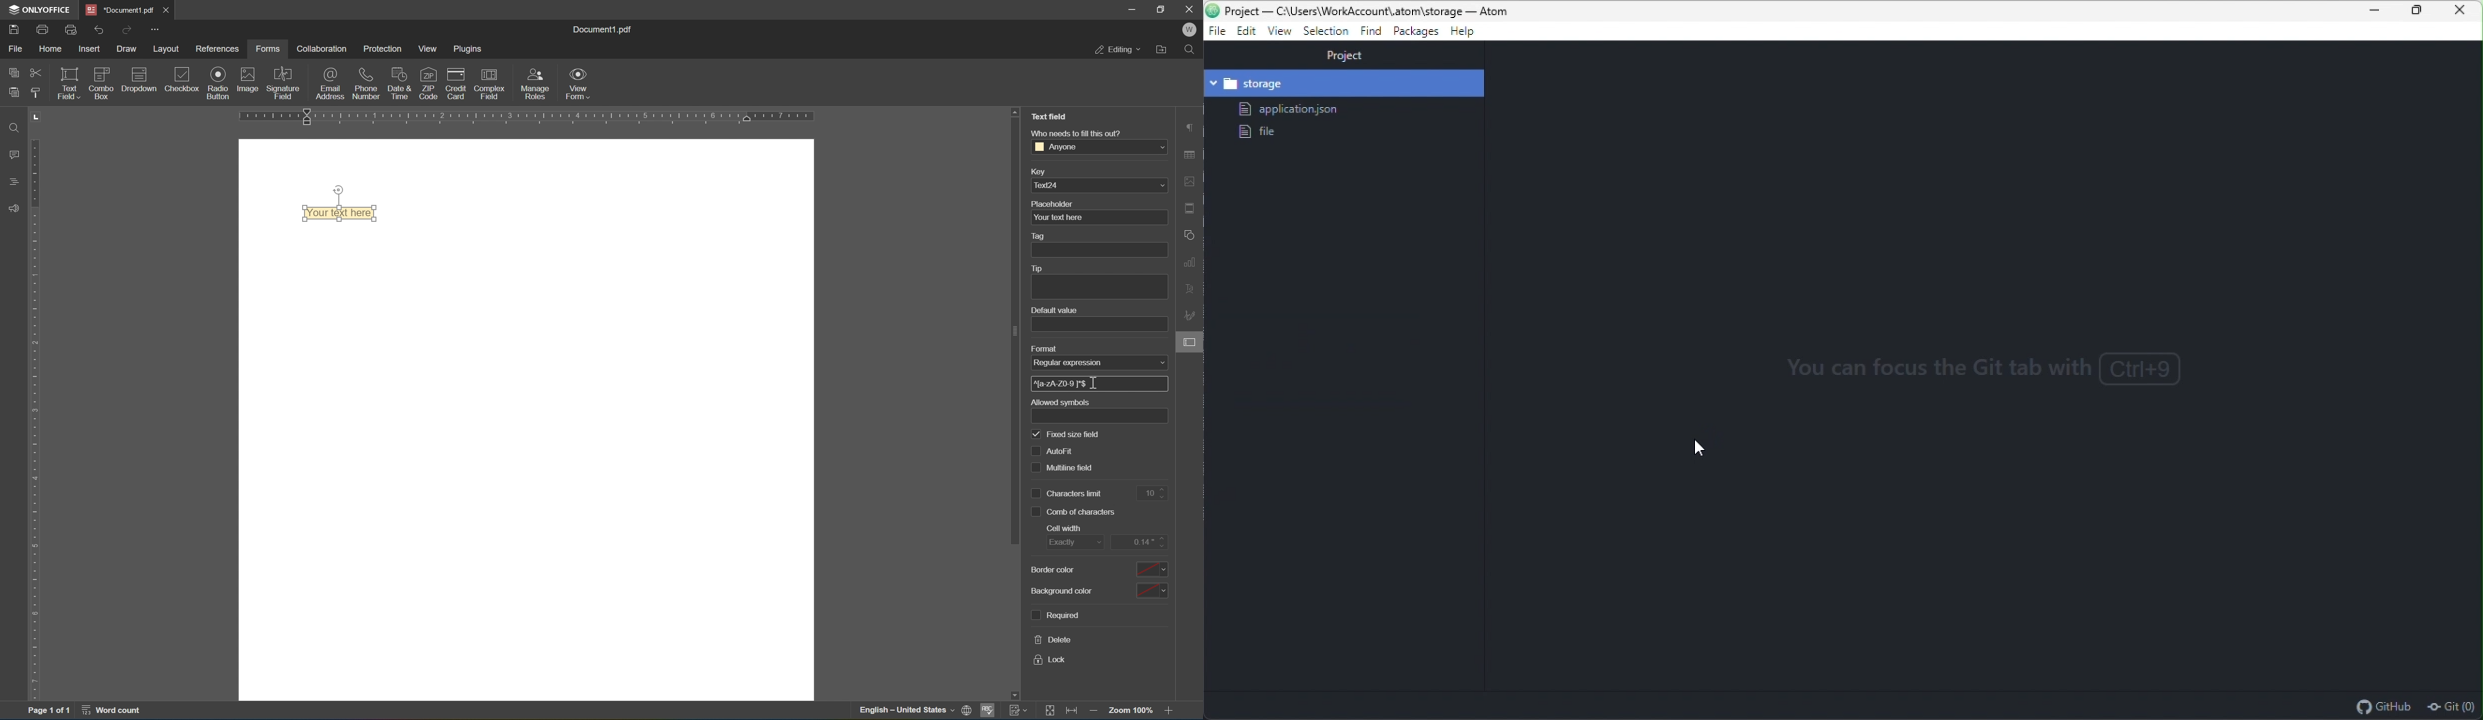 The image size is (2492, 728). What do you see at coordinates (2385, 707) in the screenshot?
I see `github` at bounding box center [2385, 707].